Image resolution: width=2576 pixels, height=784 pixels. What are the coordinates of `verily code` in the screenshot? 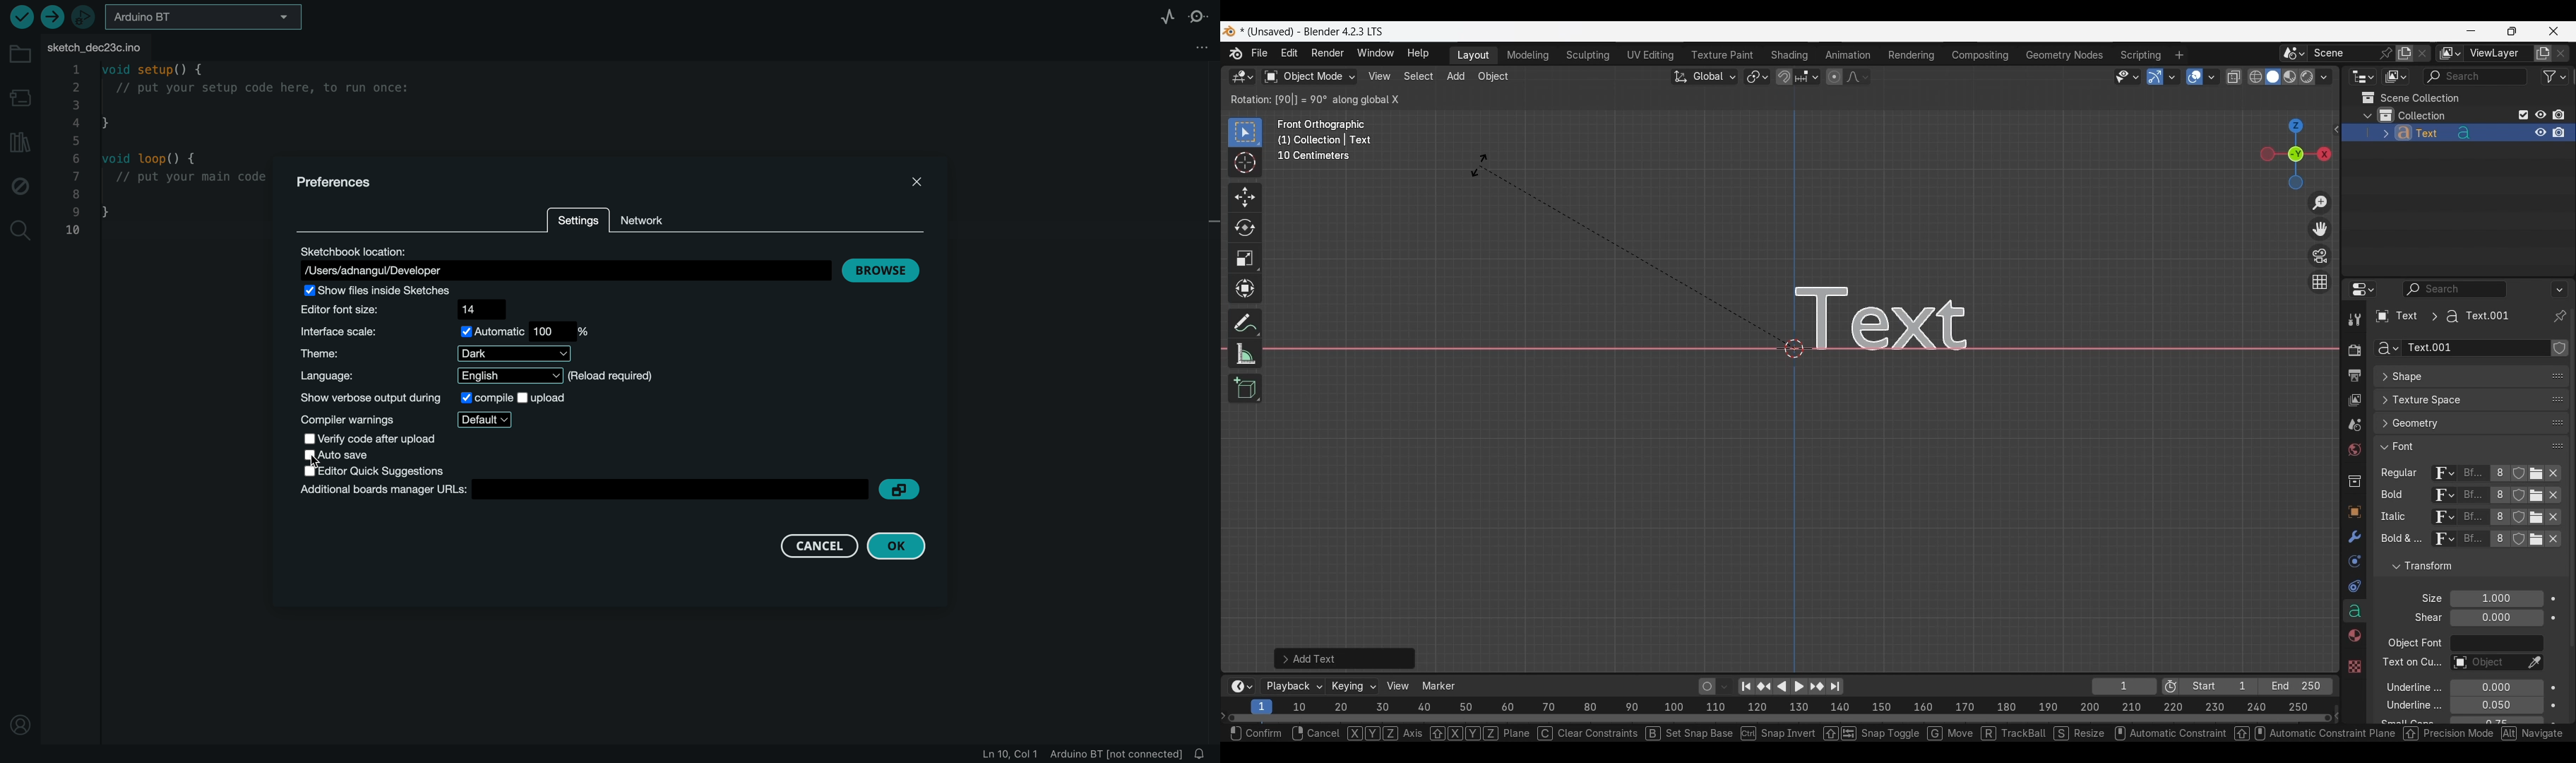 It's located at (391, 437).